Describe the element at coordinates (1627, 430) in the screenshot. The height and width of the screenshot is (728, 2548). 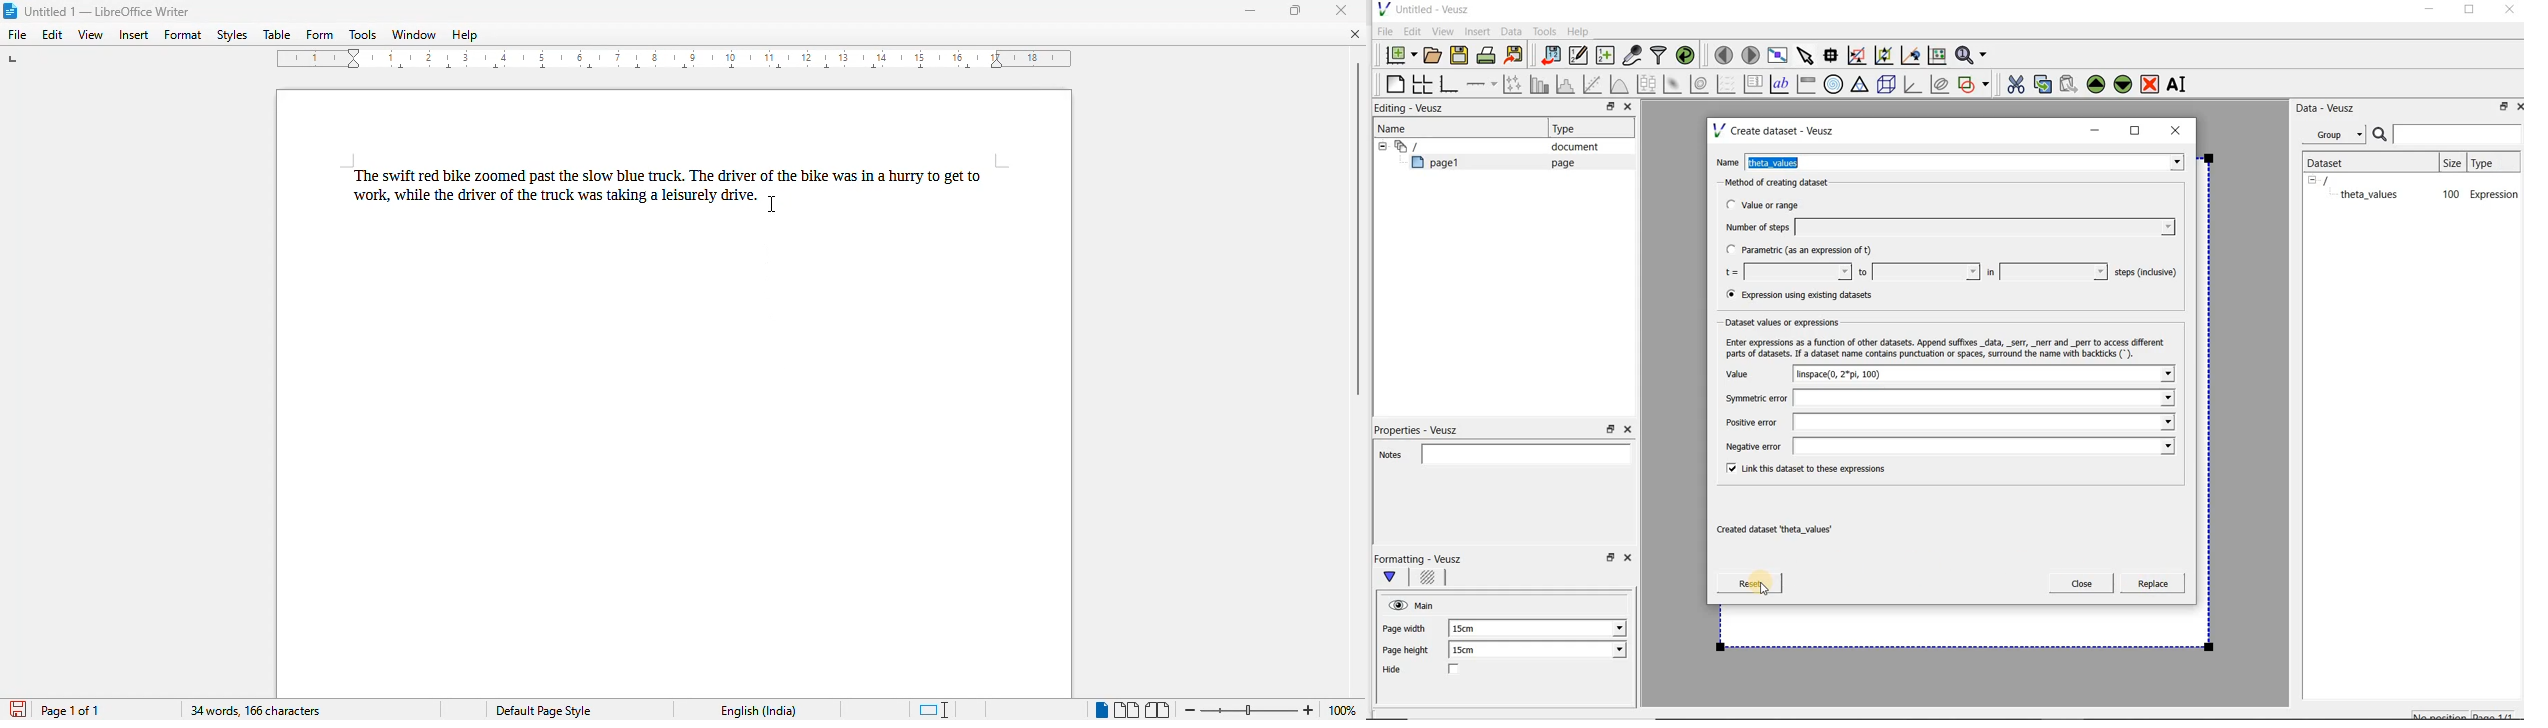
I see `Close` at that location.